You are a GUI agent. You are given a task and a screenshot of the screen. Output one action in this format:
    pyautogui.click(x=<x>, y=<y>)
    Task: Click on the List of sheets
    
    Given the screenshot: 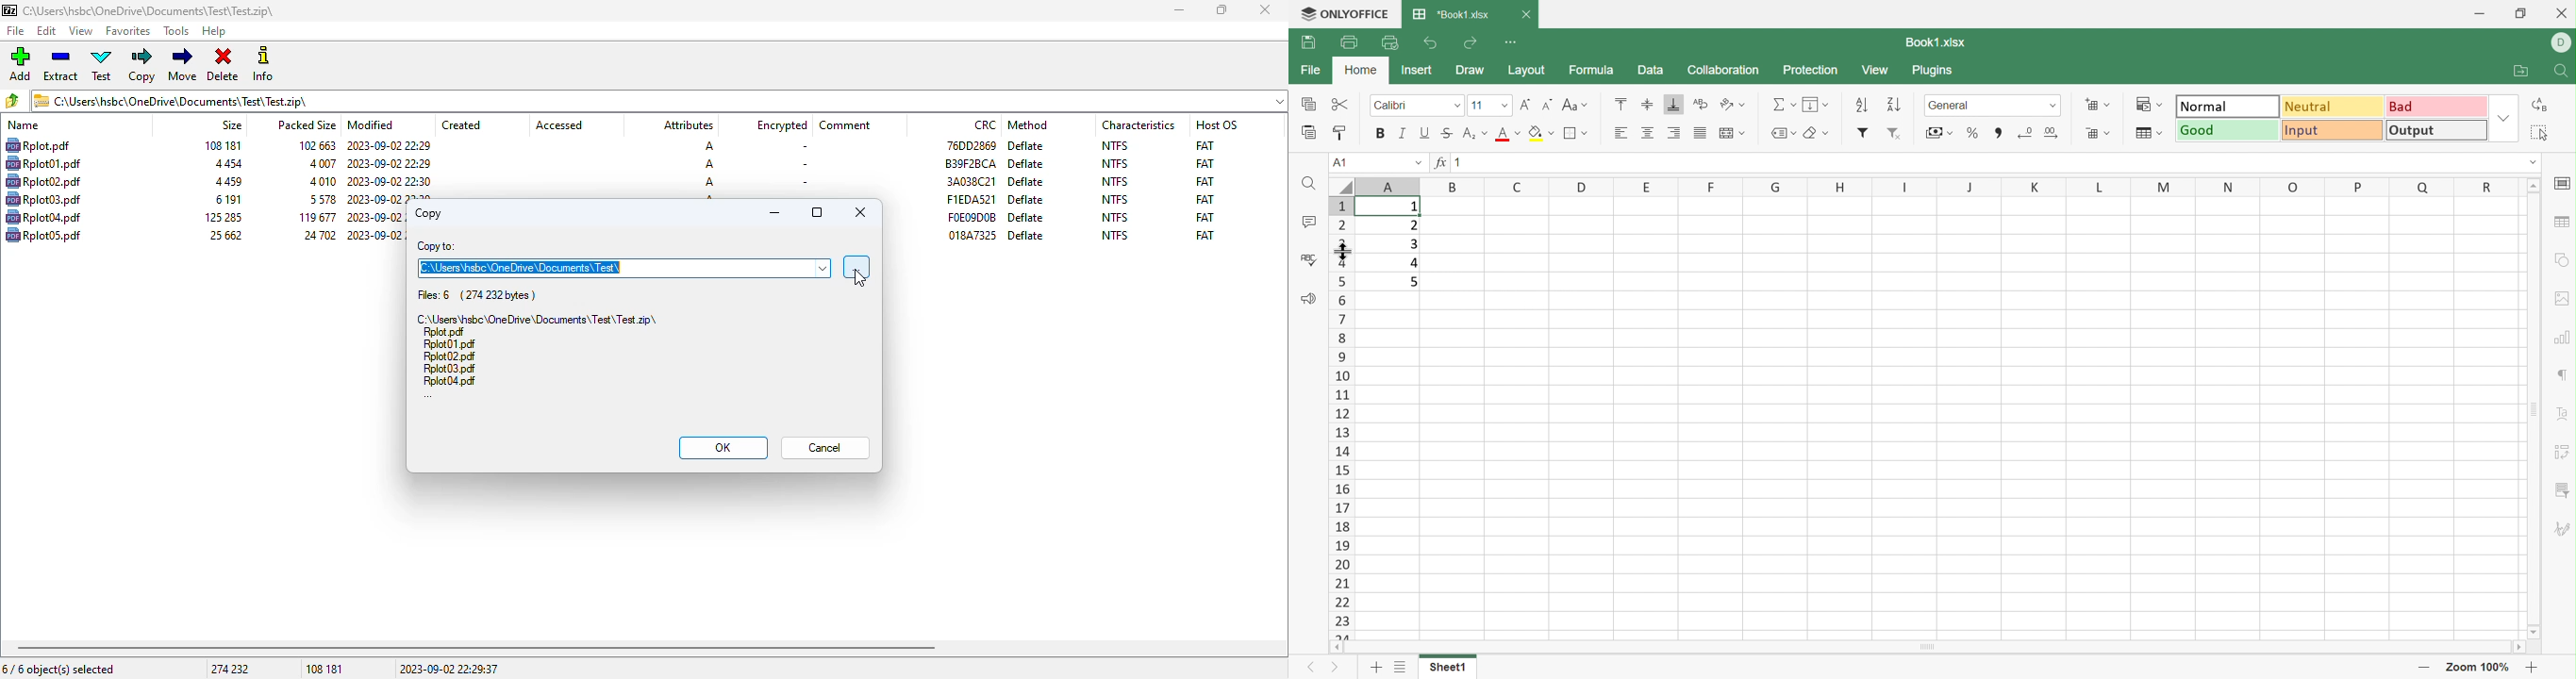 What is the action you would take?
    pyautogui.click(x=1399, y=665)
    